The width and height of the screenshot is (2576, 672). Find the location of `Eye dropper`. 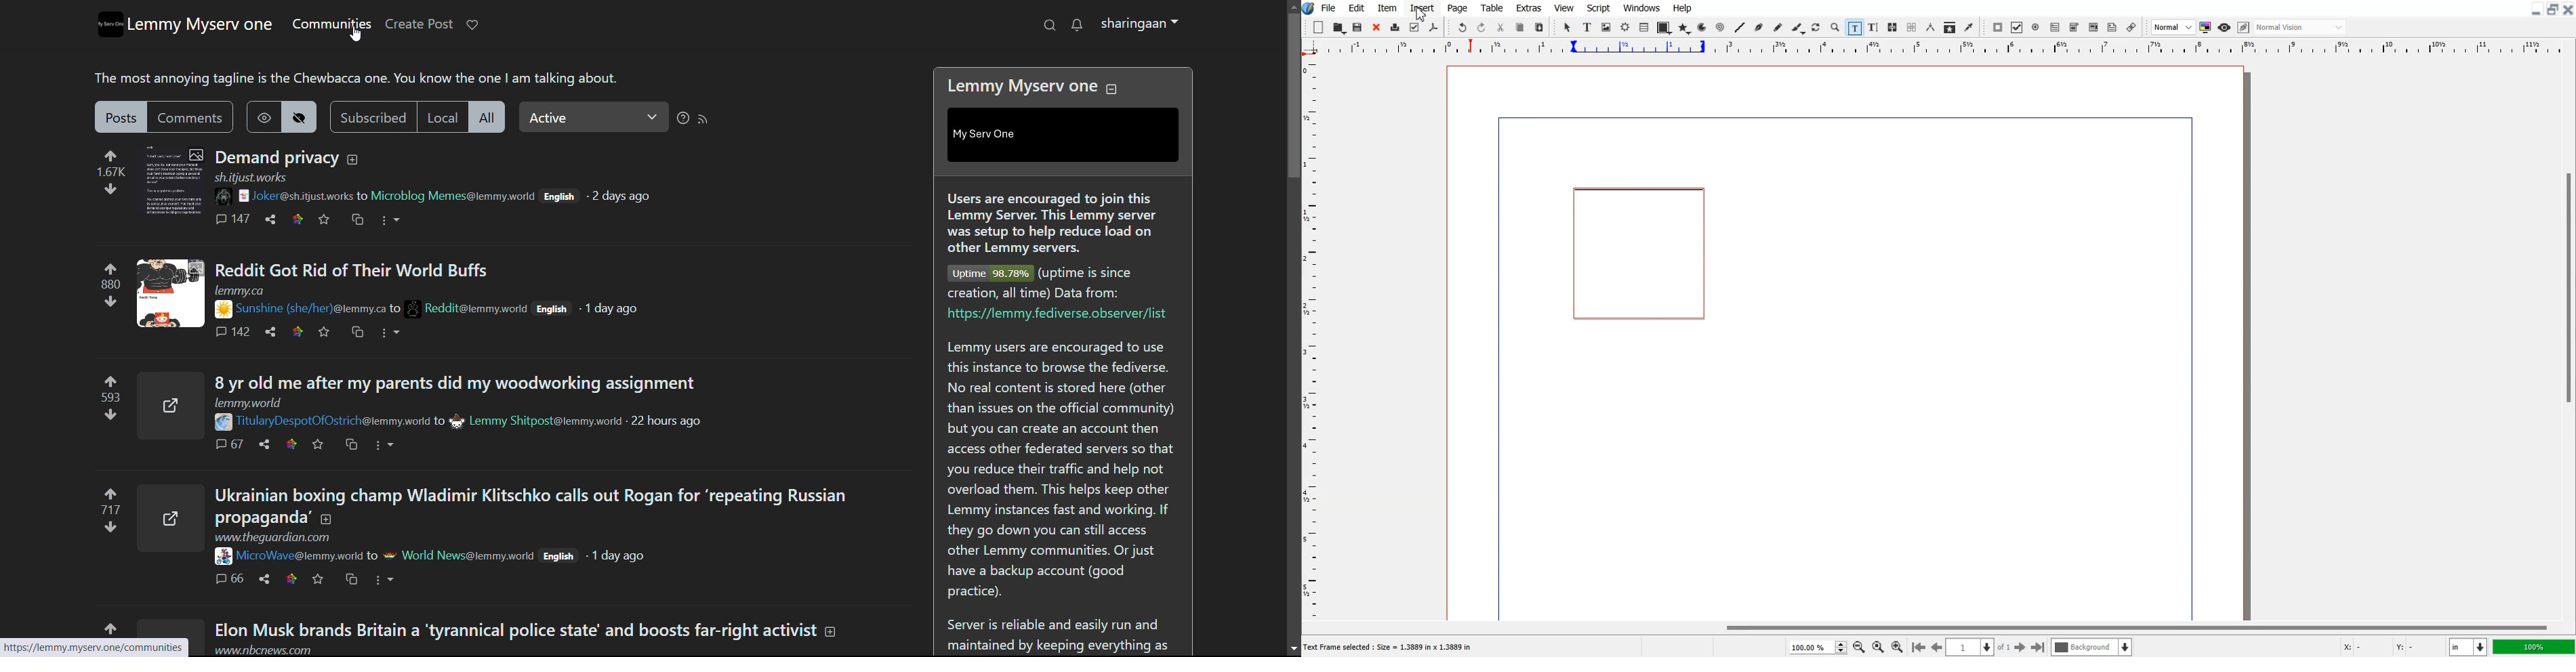

Eye dropper is located at coordinates (1969, 27).